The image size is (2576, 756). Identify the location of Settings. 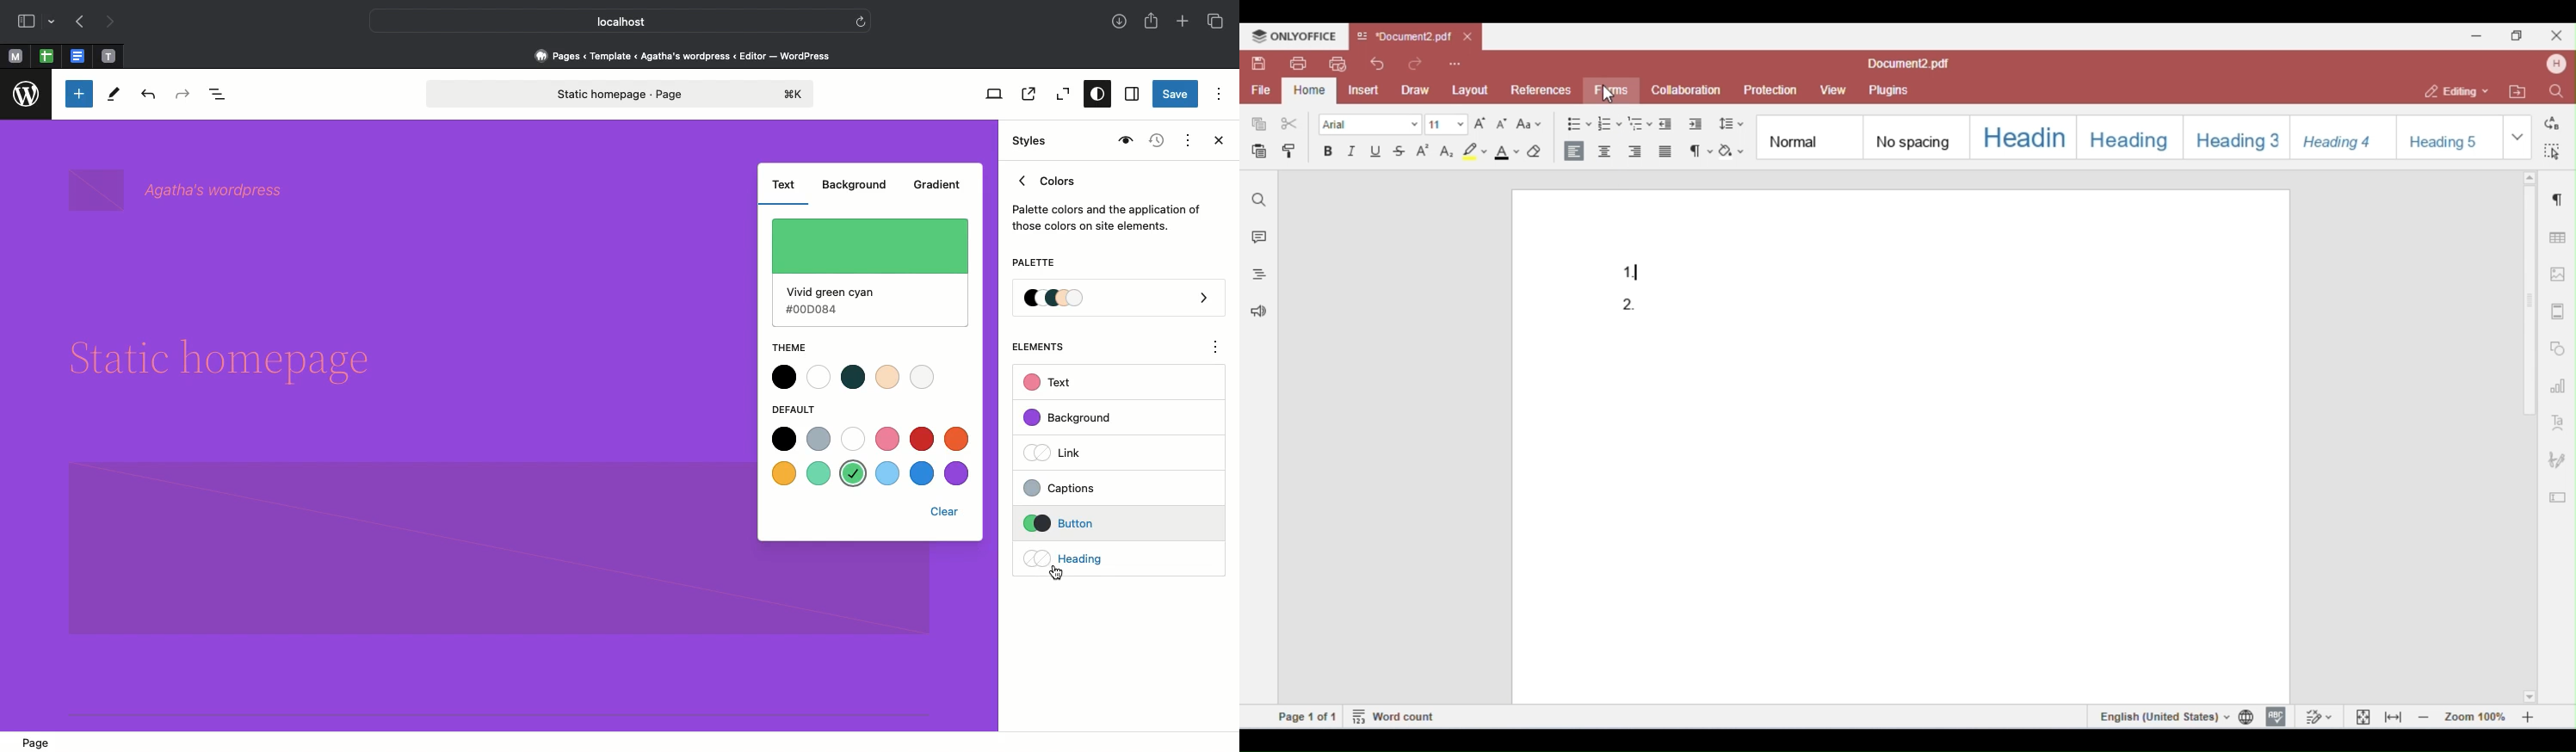
(1130, 95).